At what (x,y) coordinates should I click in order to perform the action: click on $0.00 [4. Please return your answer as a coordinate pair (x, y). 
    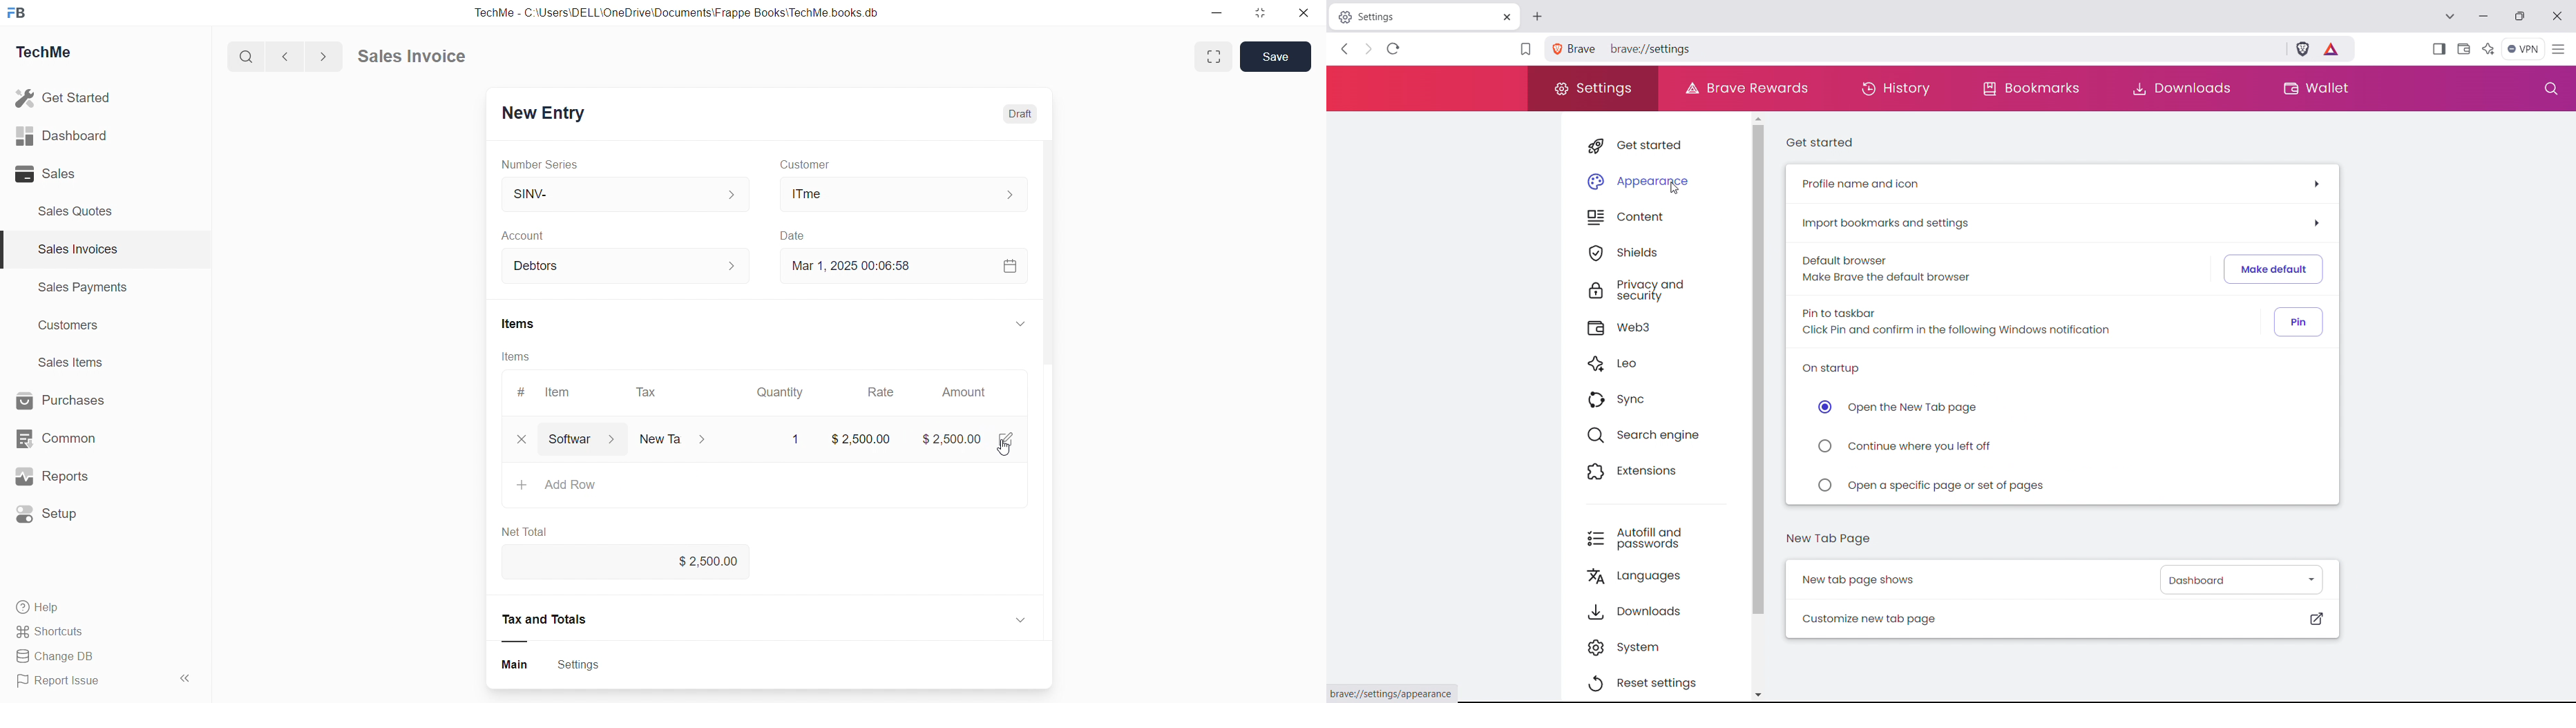
    Looking at the image, I should click on (973, 435).